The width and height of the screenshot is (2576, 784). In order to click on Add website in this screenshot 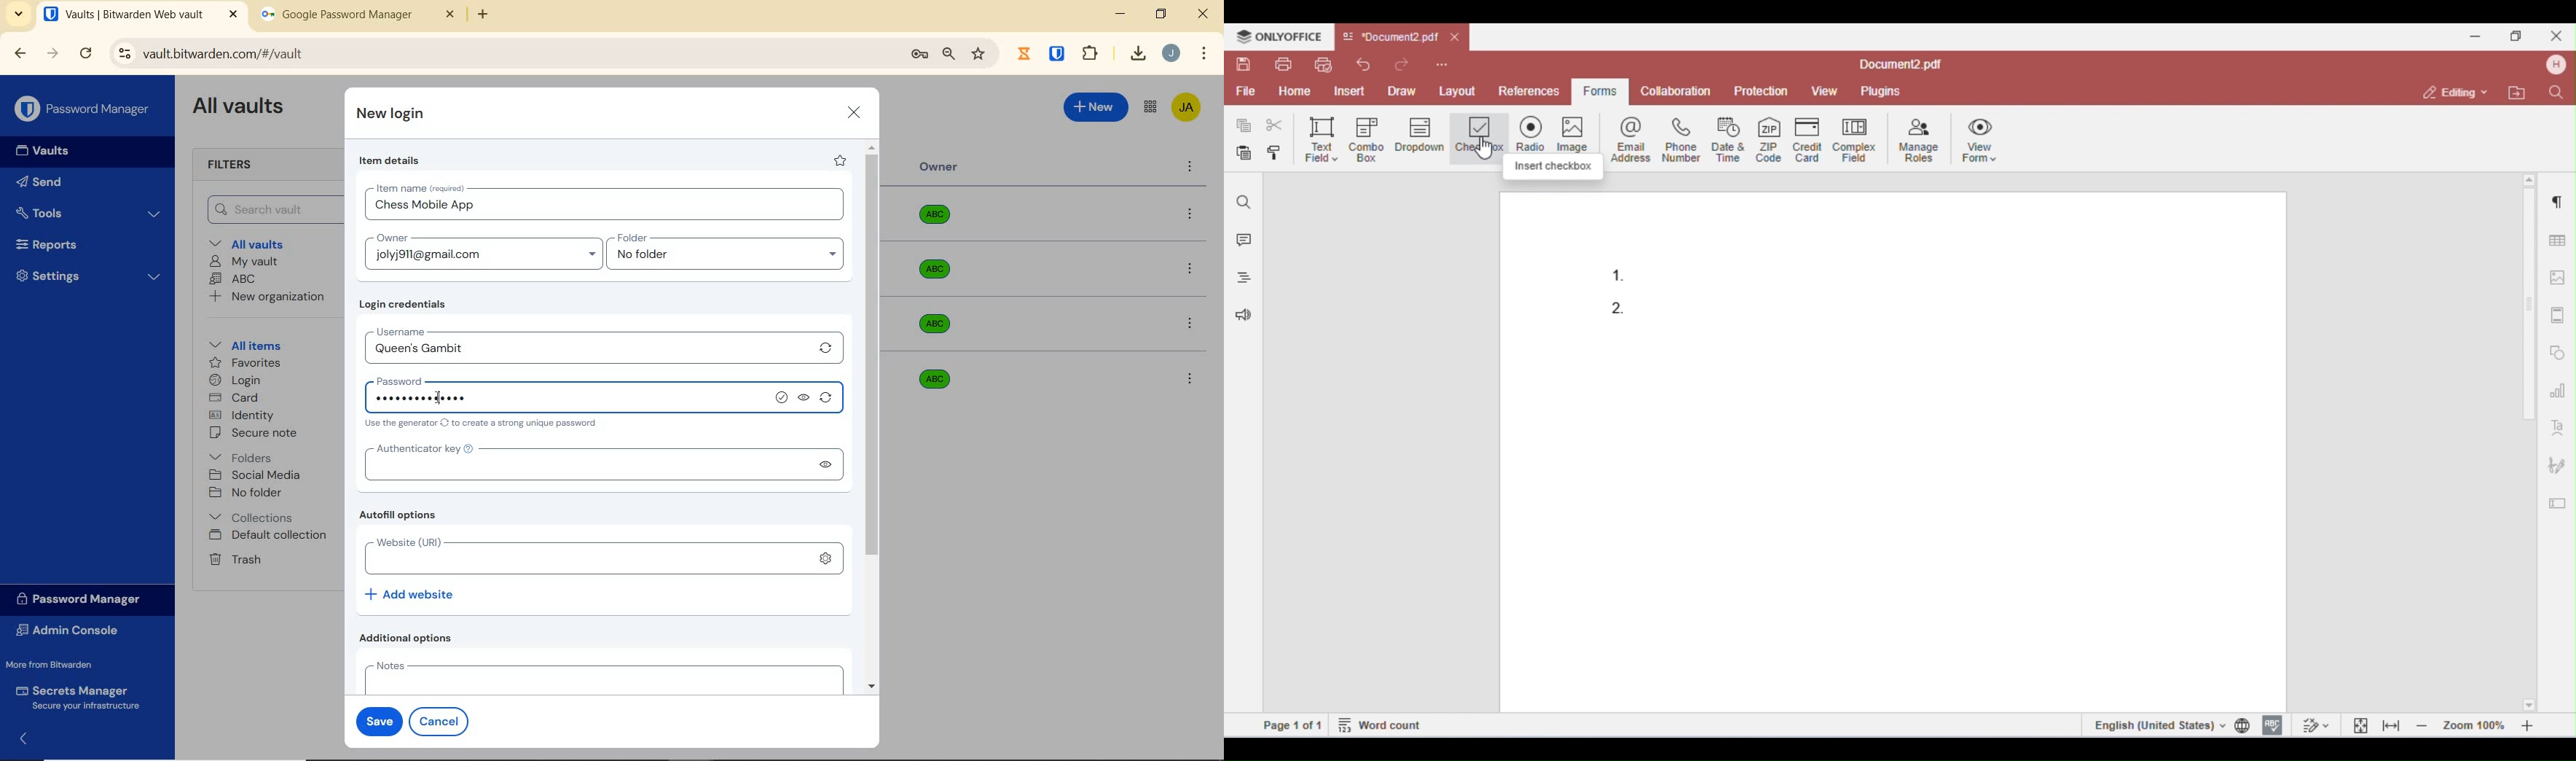, I will do `click(411, 593)`.